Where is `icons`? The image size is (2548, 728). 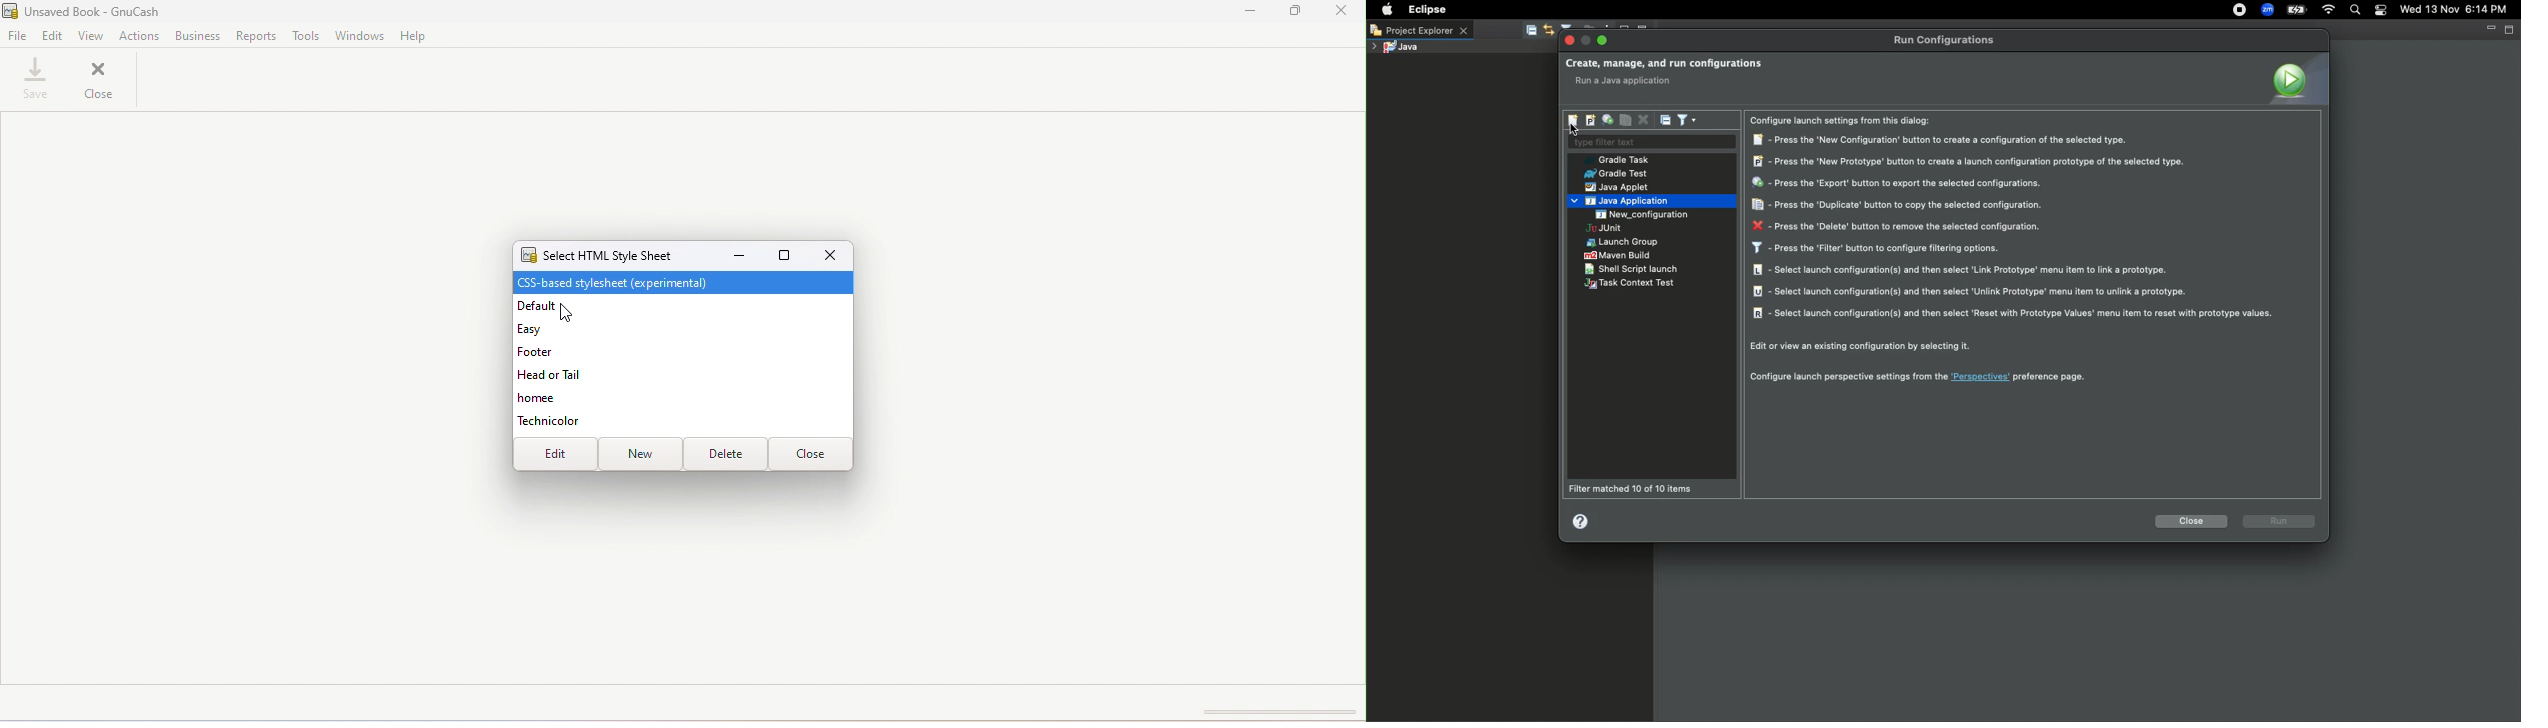
icons is located at coordinates (1540, 30).